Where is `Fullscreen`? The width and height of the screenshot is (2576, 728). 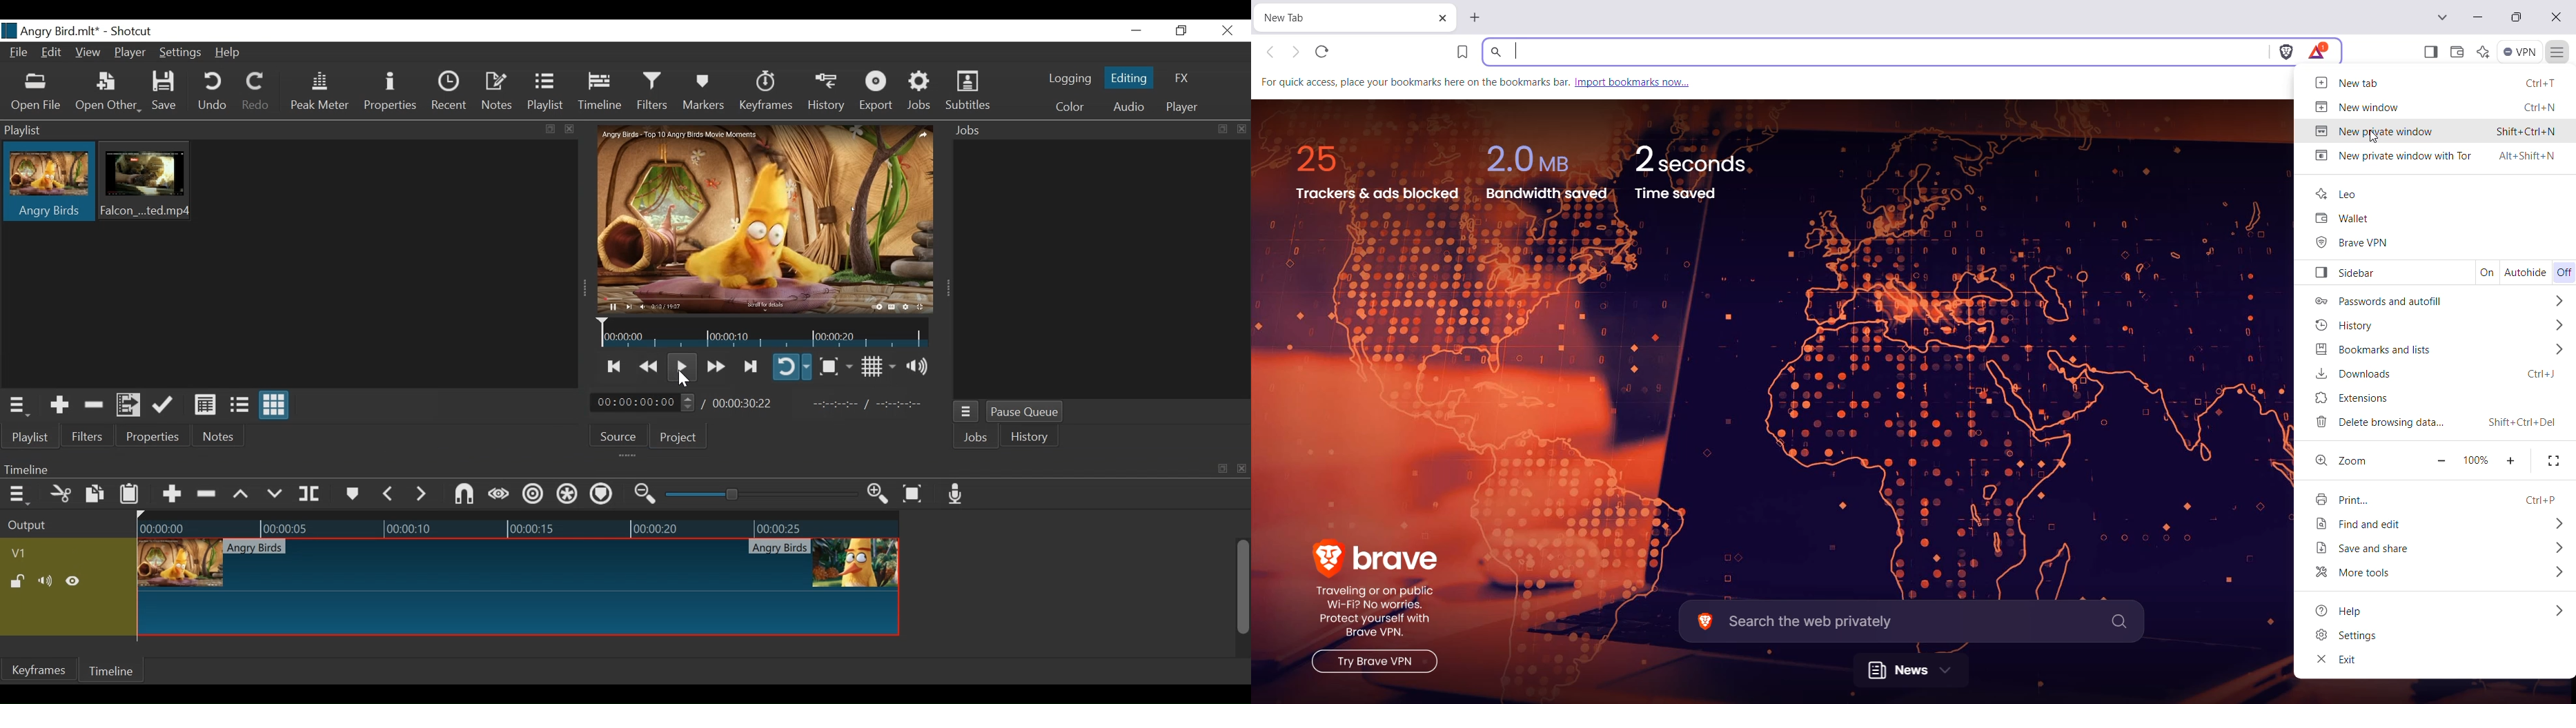 Fullscreen is located at coordinates (2555, 461).